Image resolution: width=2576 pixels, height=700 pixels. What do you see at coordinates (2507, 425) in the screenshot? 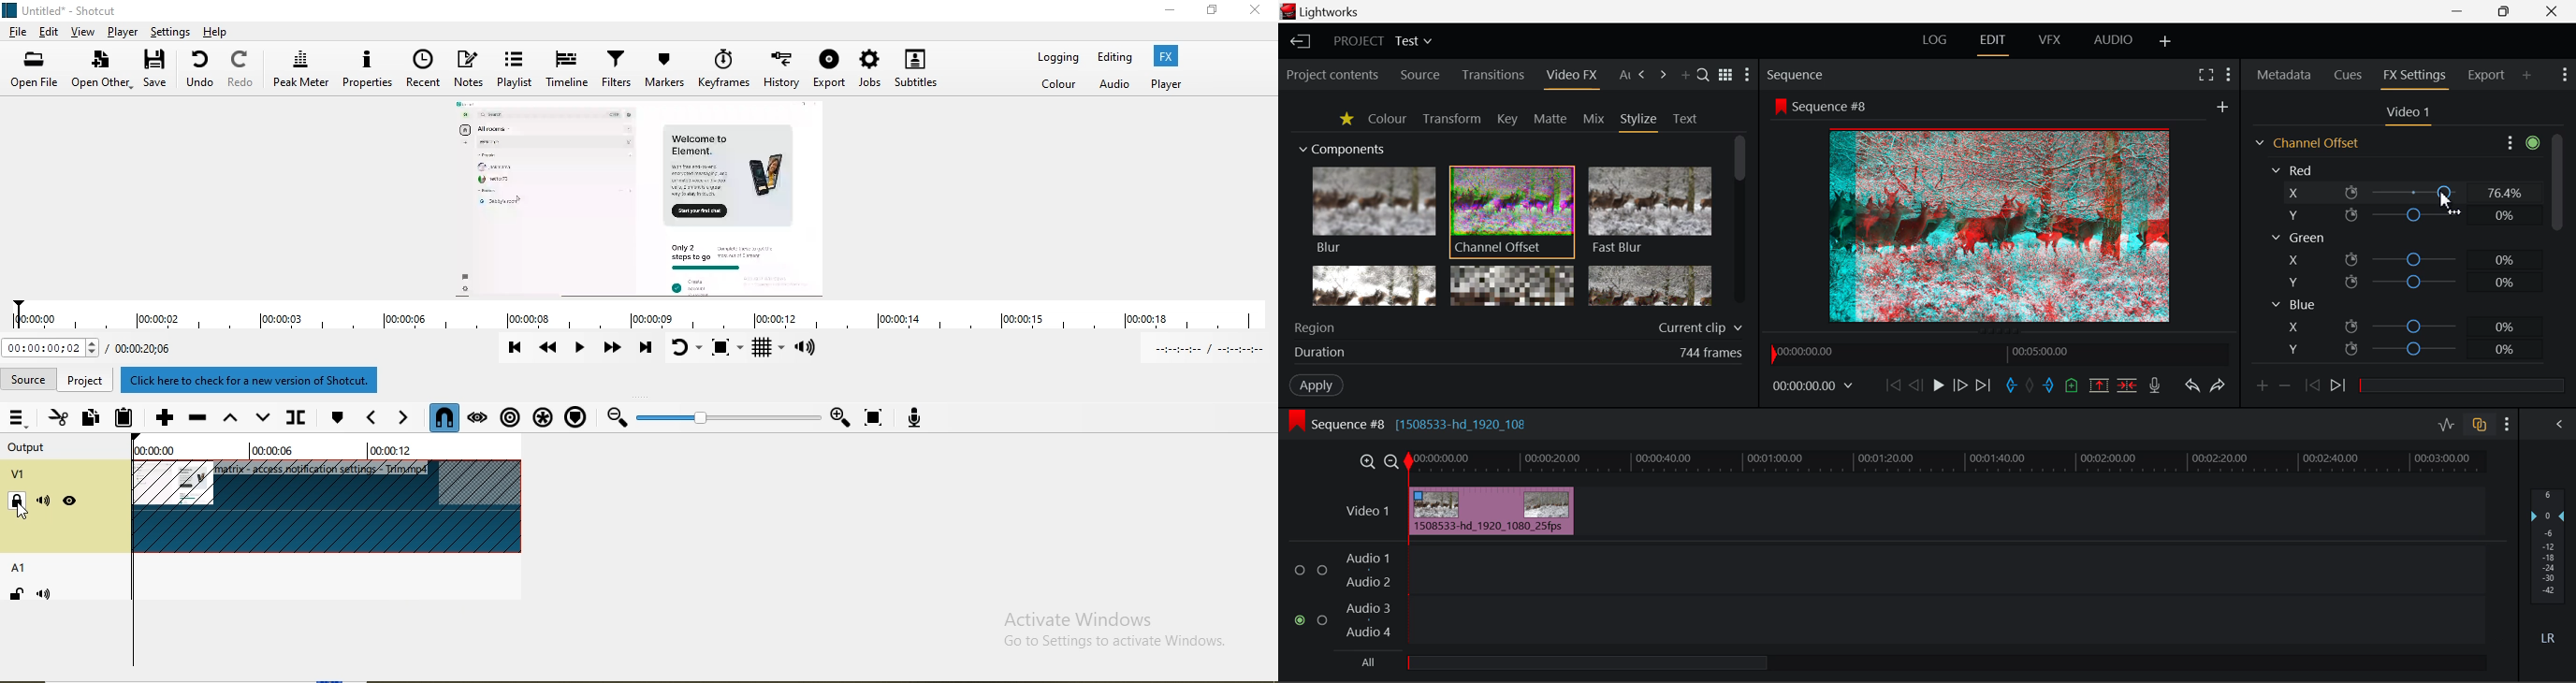
I see `Show Settings` at bounding box center [2507, 425].